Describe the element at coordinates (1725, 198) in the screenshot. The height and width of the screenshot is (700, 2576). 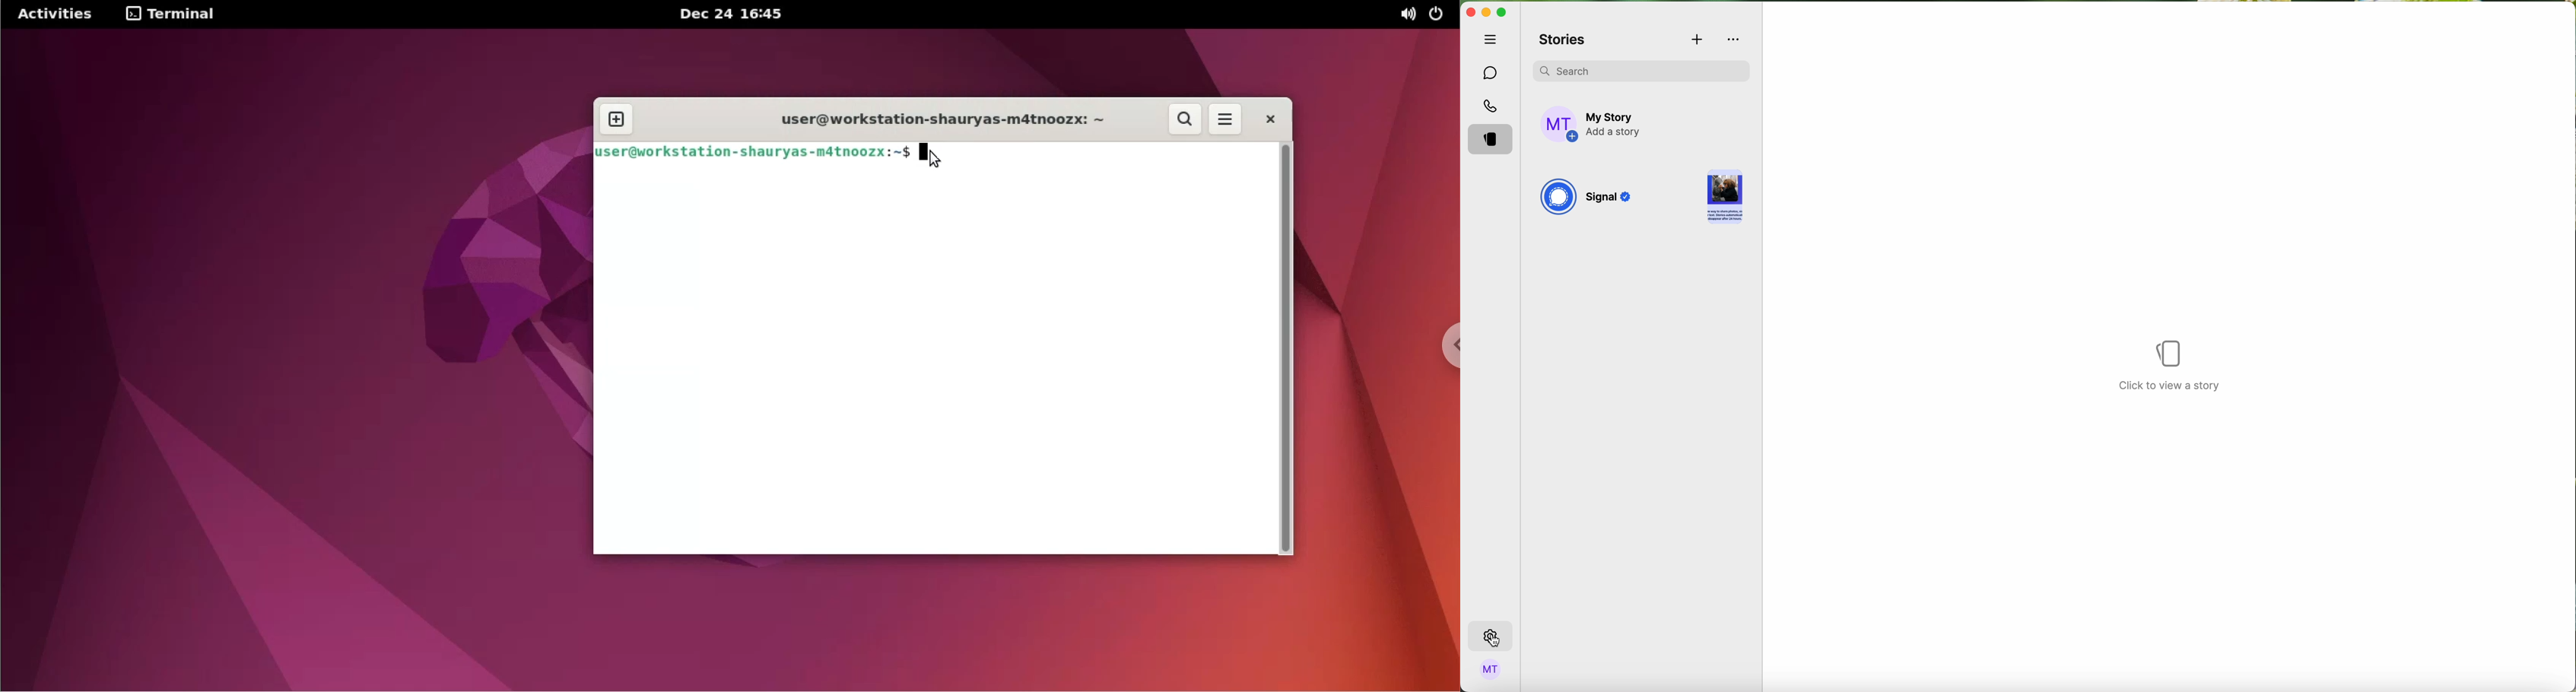
I see `story` at that location.